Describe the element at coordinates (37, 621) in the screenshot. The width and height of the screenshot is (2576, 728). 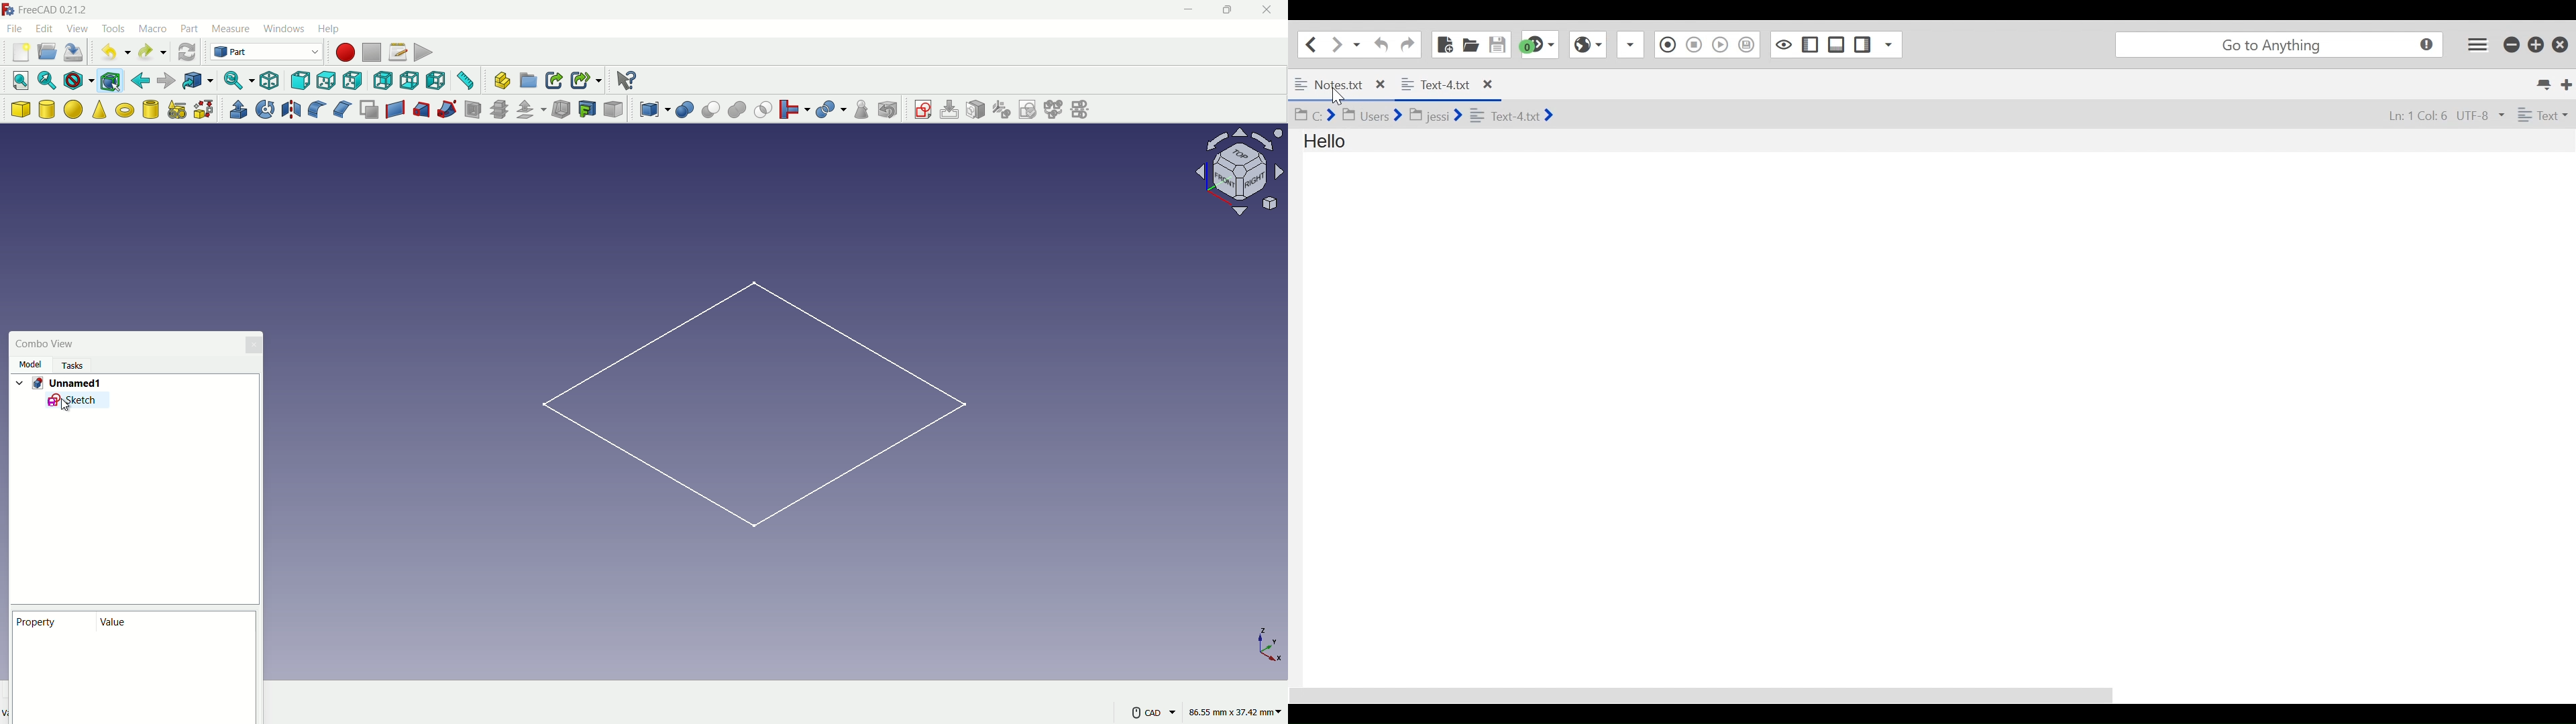
I see `property` at that location.